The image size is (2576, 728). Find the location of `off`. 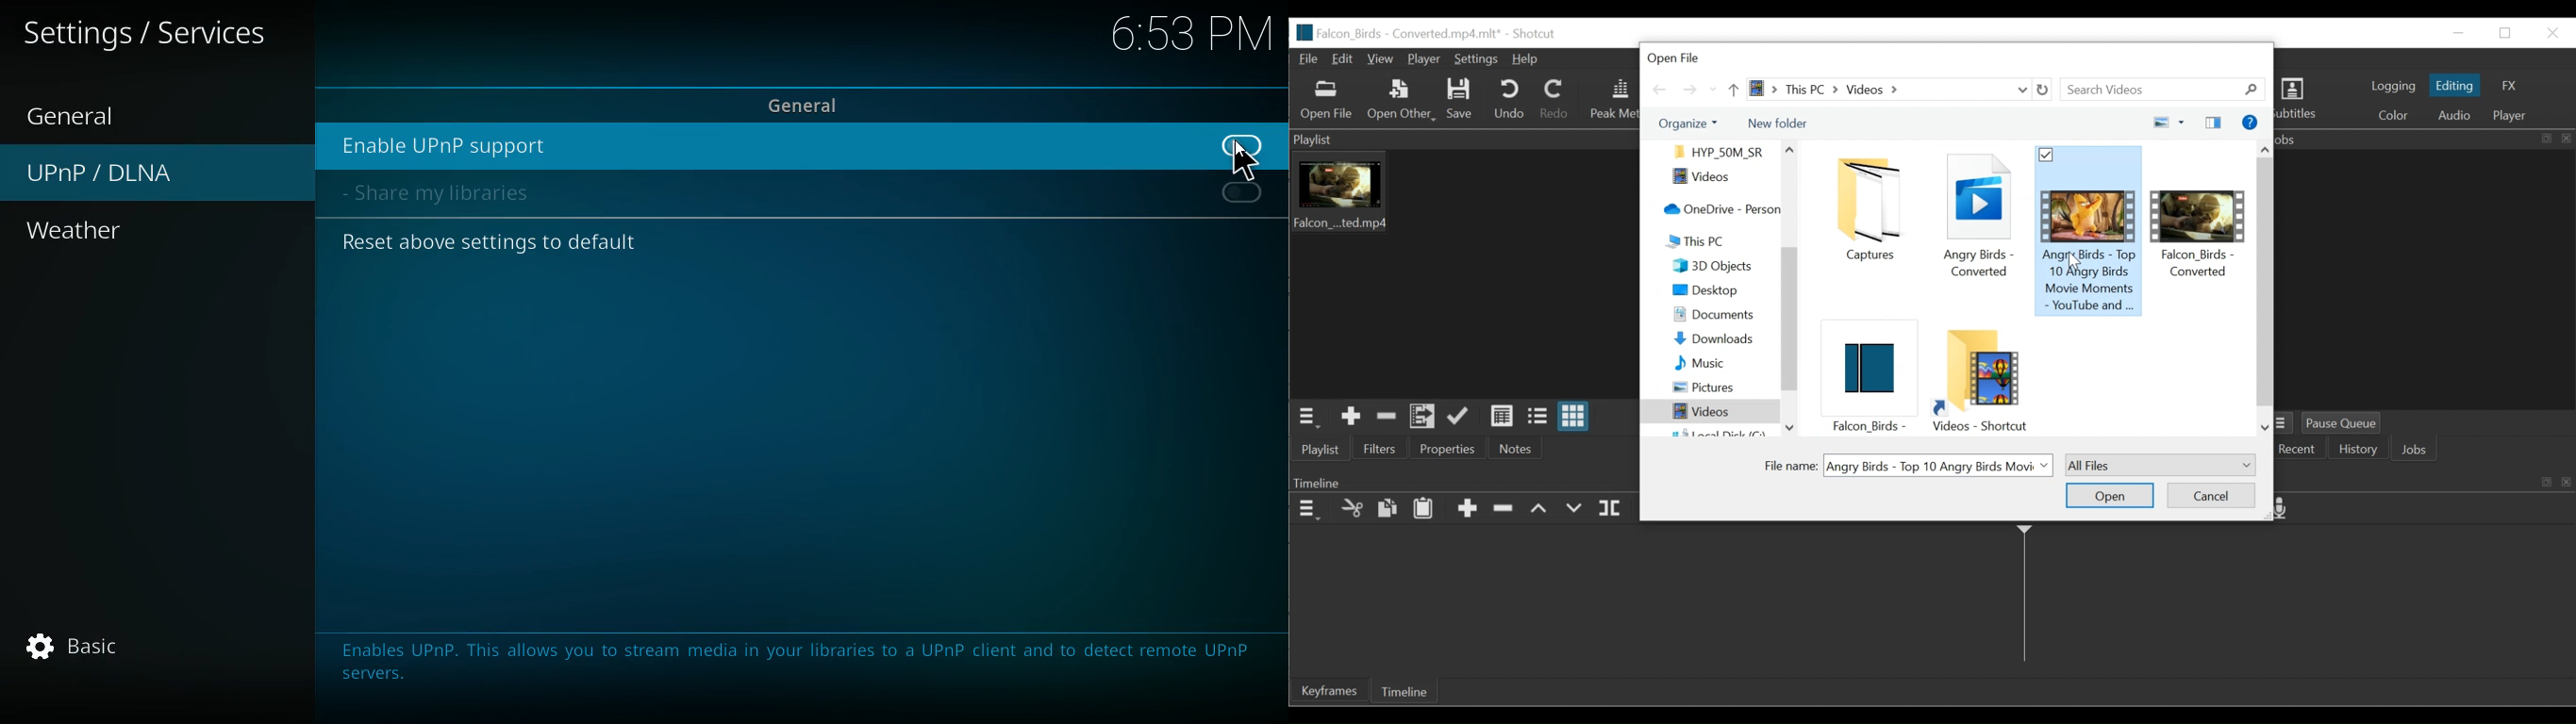

off is located at coordinates (1239, 194).